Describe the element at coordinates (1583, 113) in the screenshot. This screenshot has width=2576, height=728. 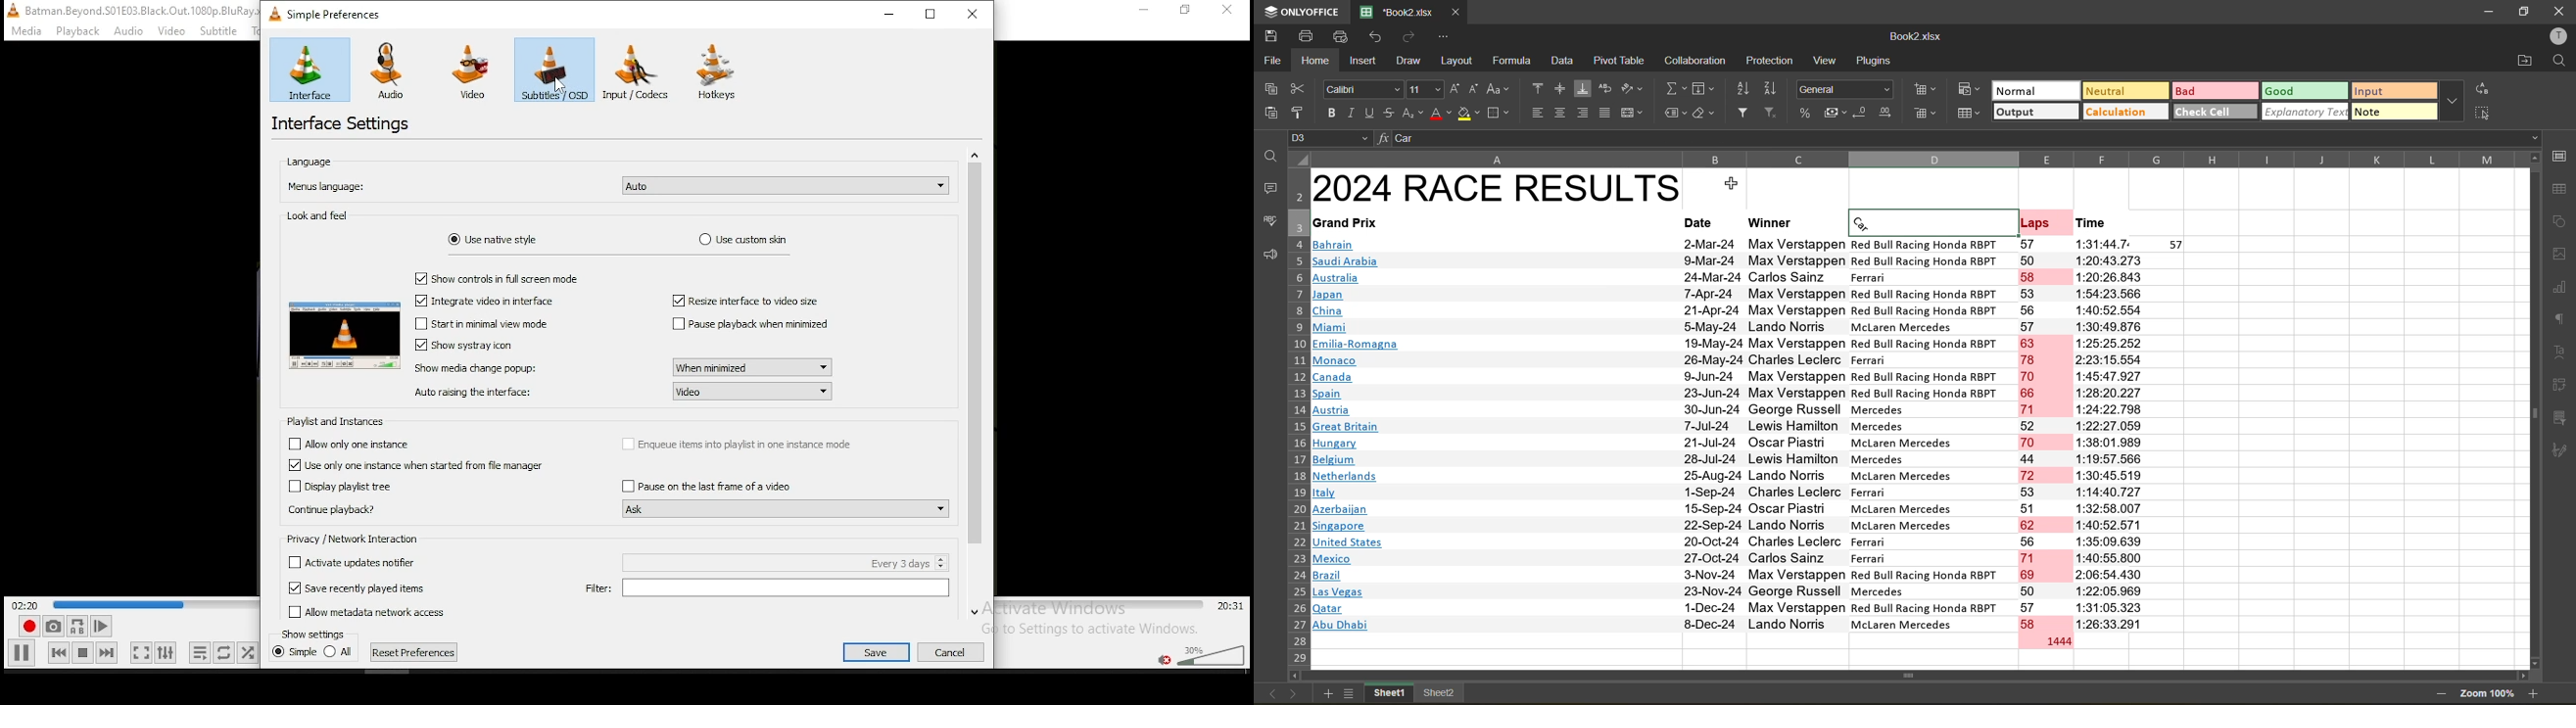
I see `align right` at that location.